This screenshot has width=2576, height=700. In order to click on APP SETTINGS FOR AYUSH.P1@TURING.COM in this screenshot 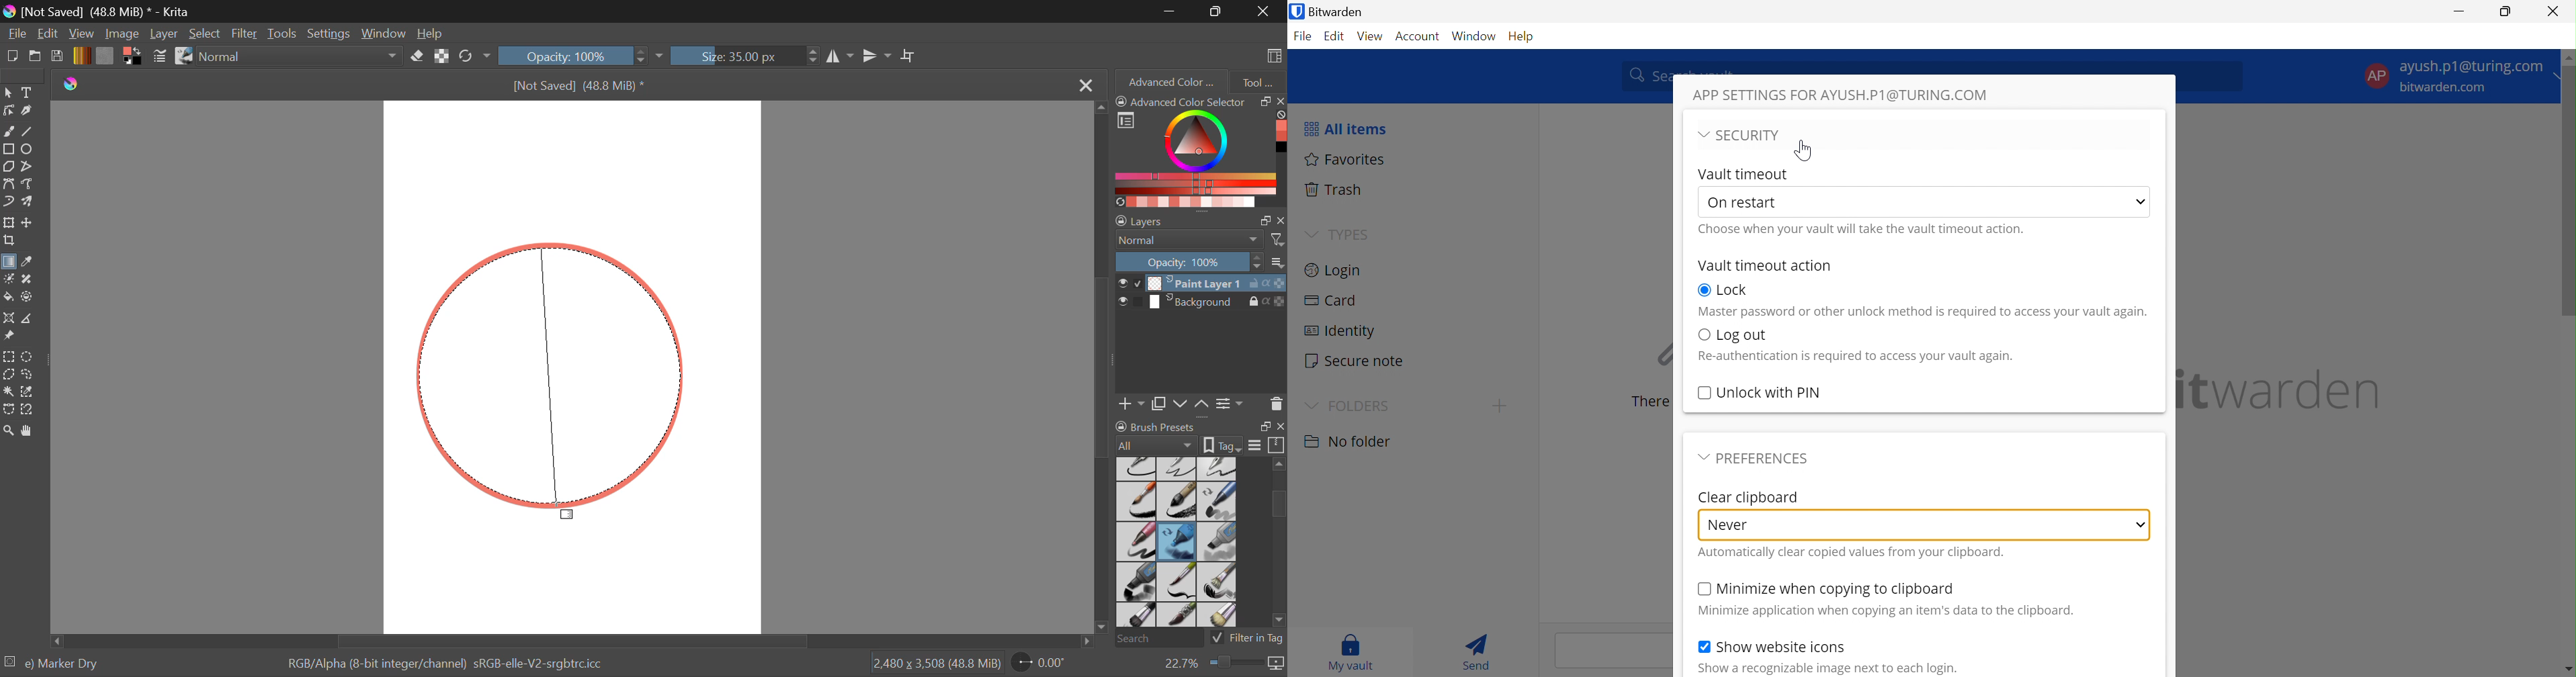, I will do `click(1840, 93)`.